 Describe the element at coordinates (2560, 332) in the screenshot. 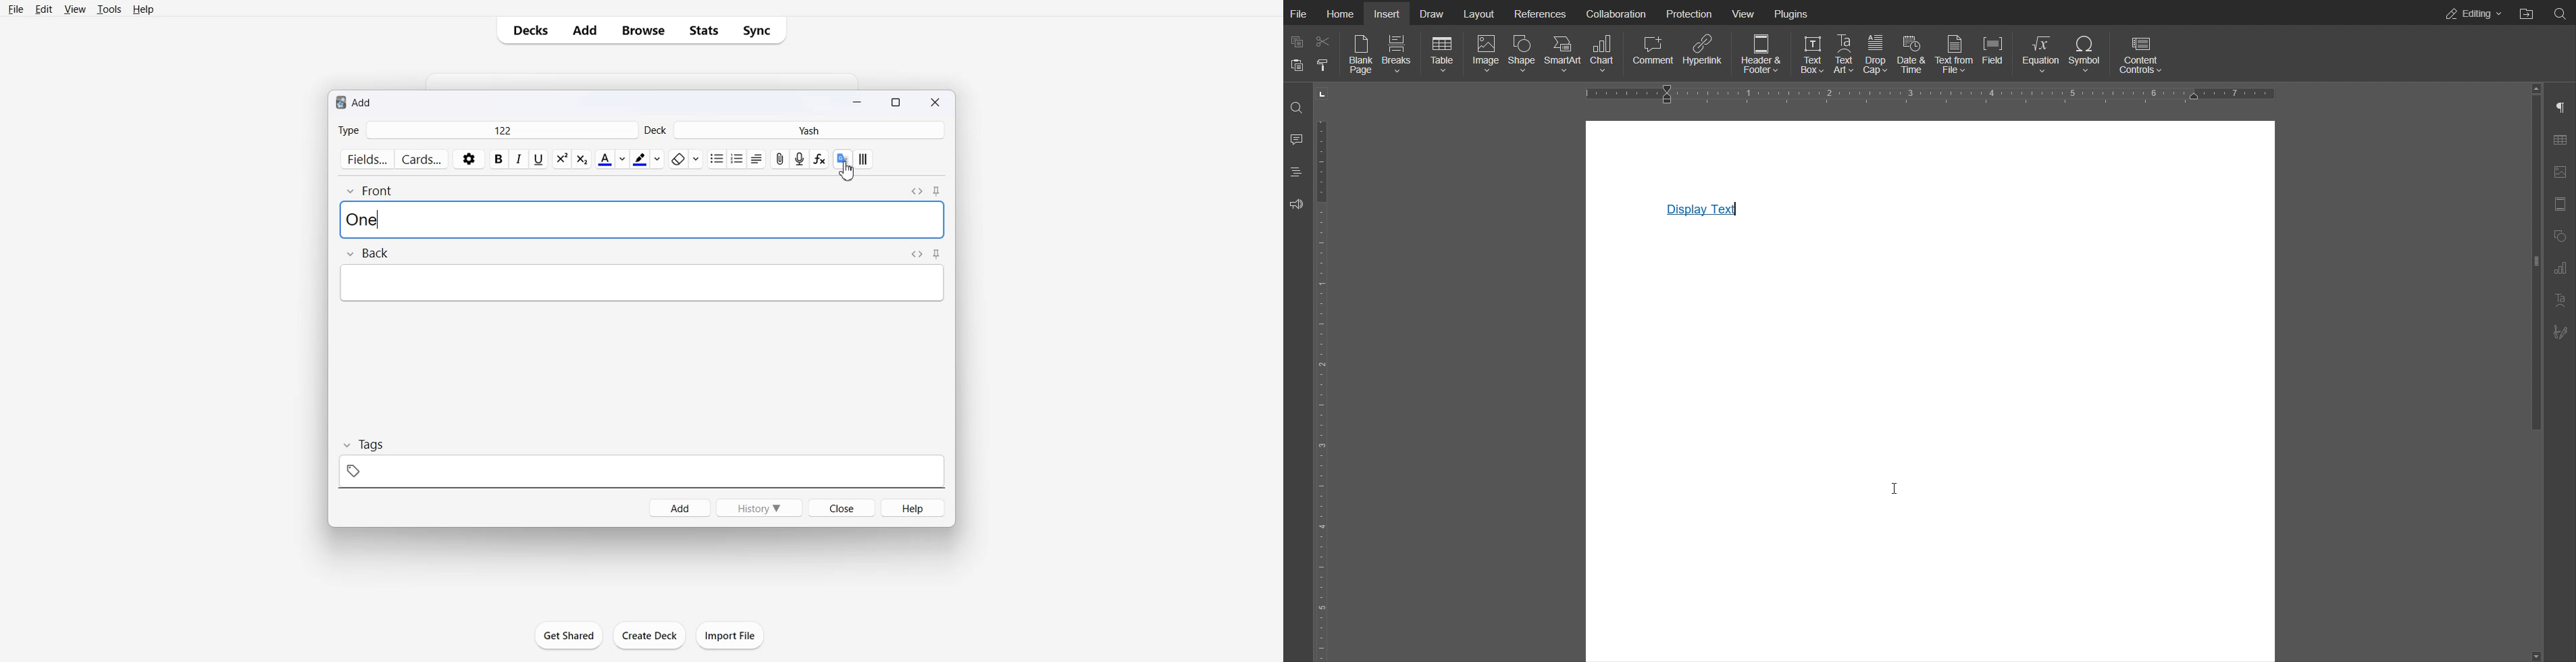

I see `Signature` at that location.